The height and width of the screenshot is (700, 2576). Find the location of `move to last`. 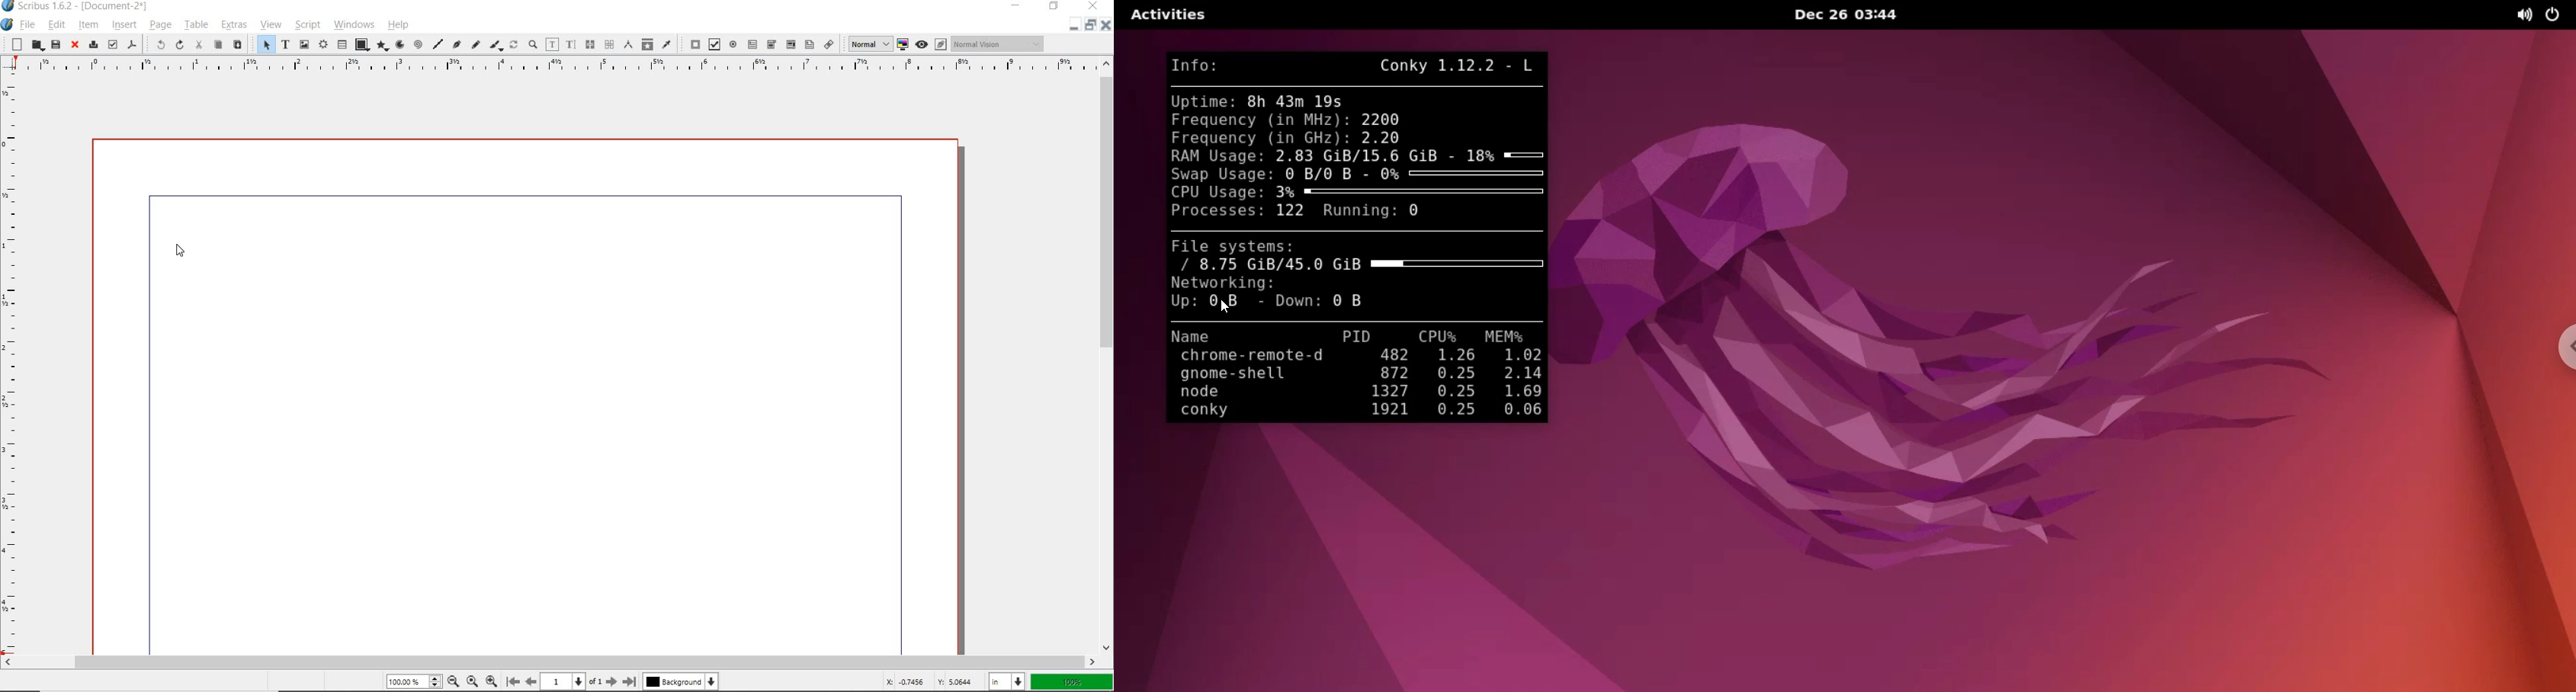

move to last is located at coordinates (632, 679).